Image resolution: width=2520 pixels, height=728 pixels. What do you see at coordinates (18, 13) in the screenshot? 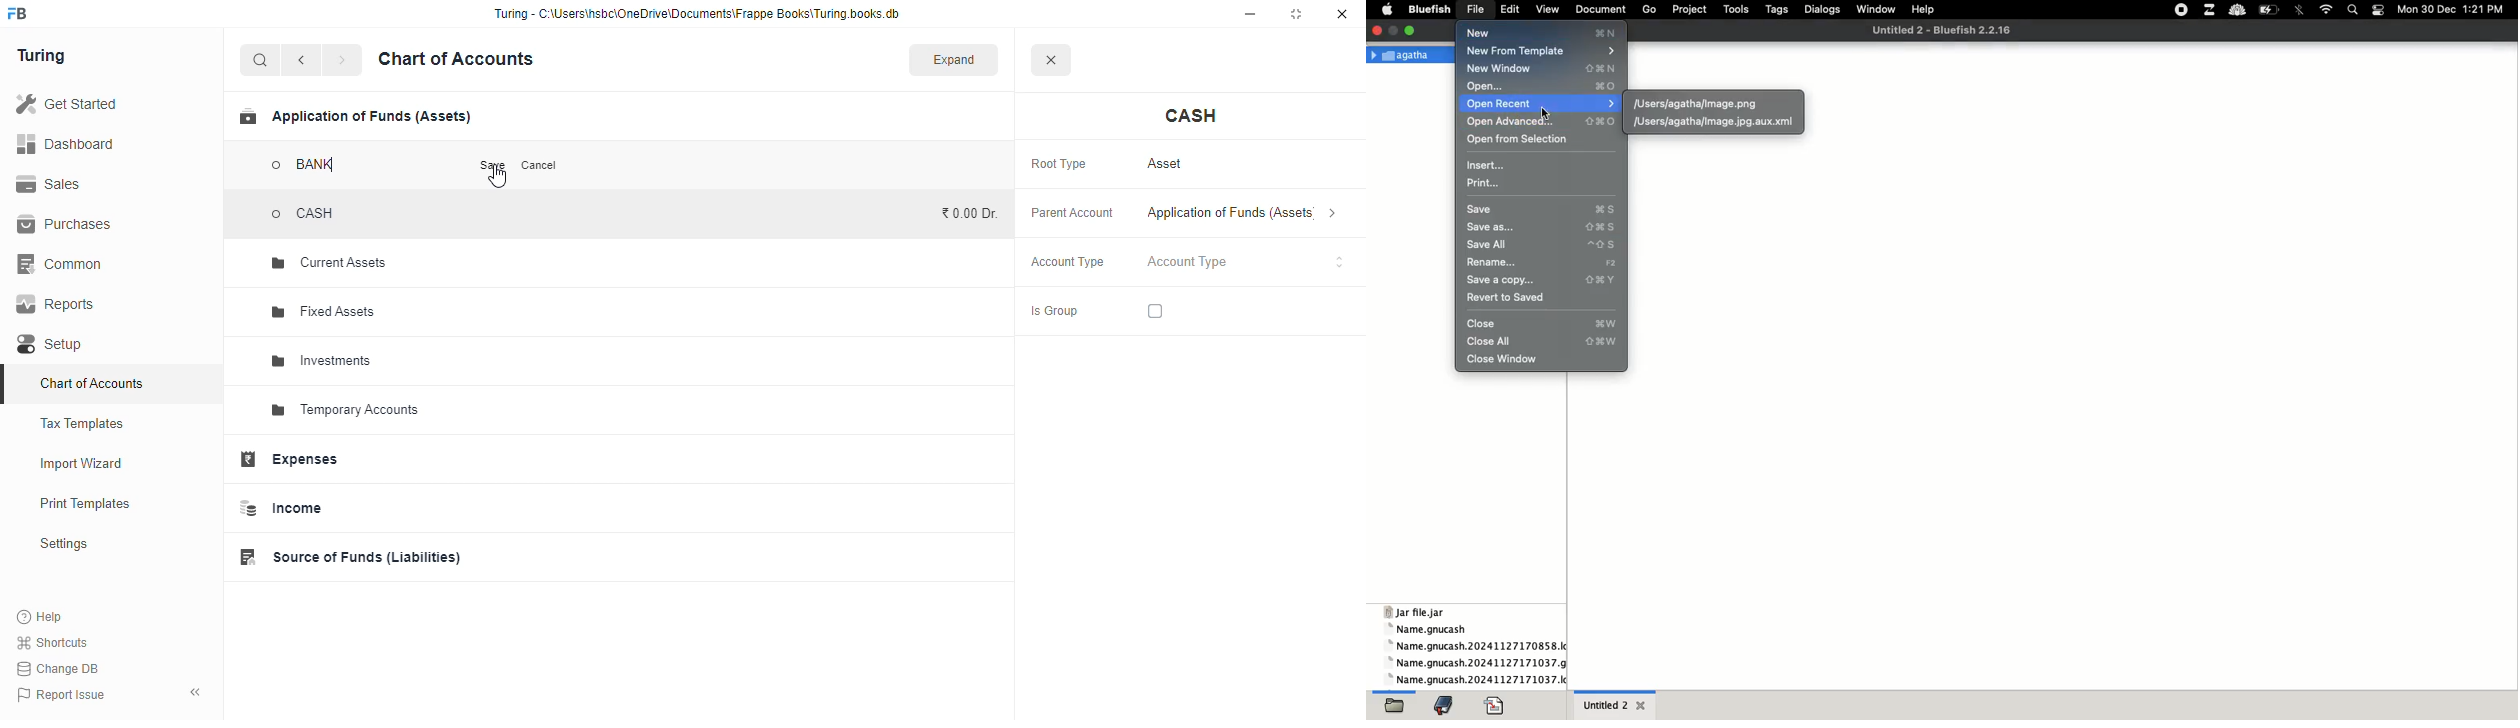
I see `logo` at bounding box center [18, 13].